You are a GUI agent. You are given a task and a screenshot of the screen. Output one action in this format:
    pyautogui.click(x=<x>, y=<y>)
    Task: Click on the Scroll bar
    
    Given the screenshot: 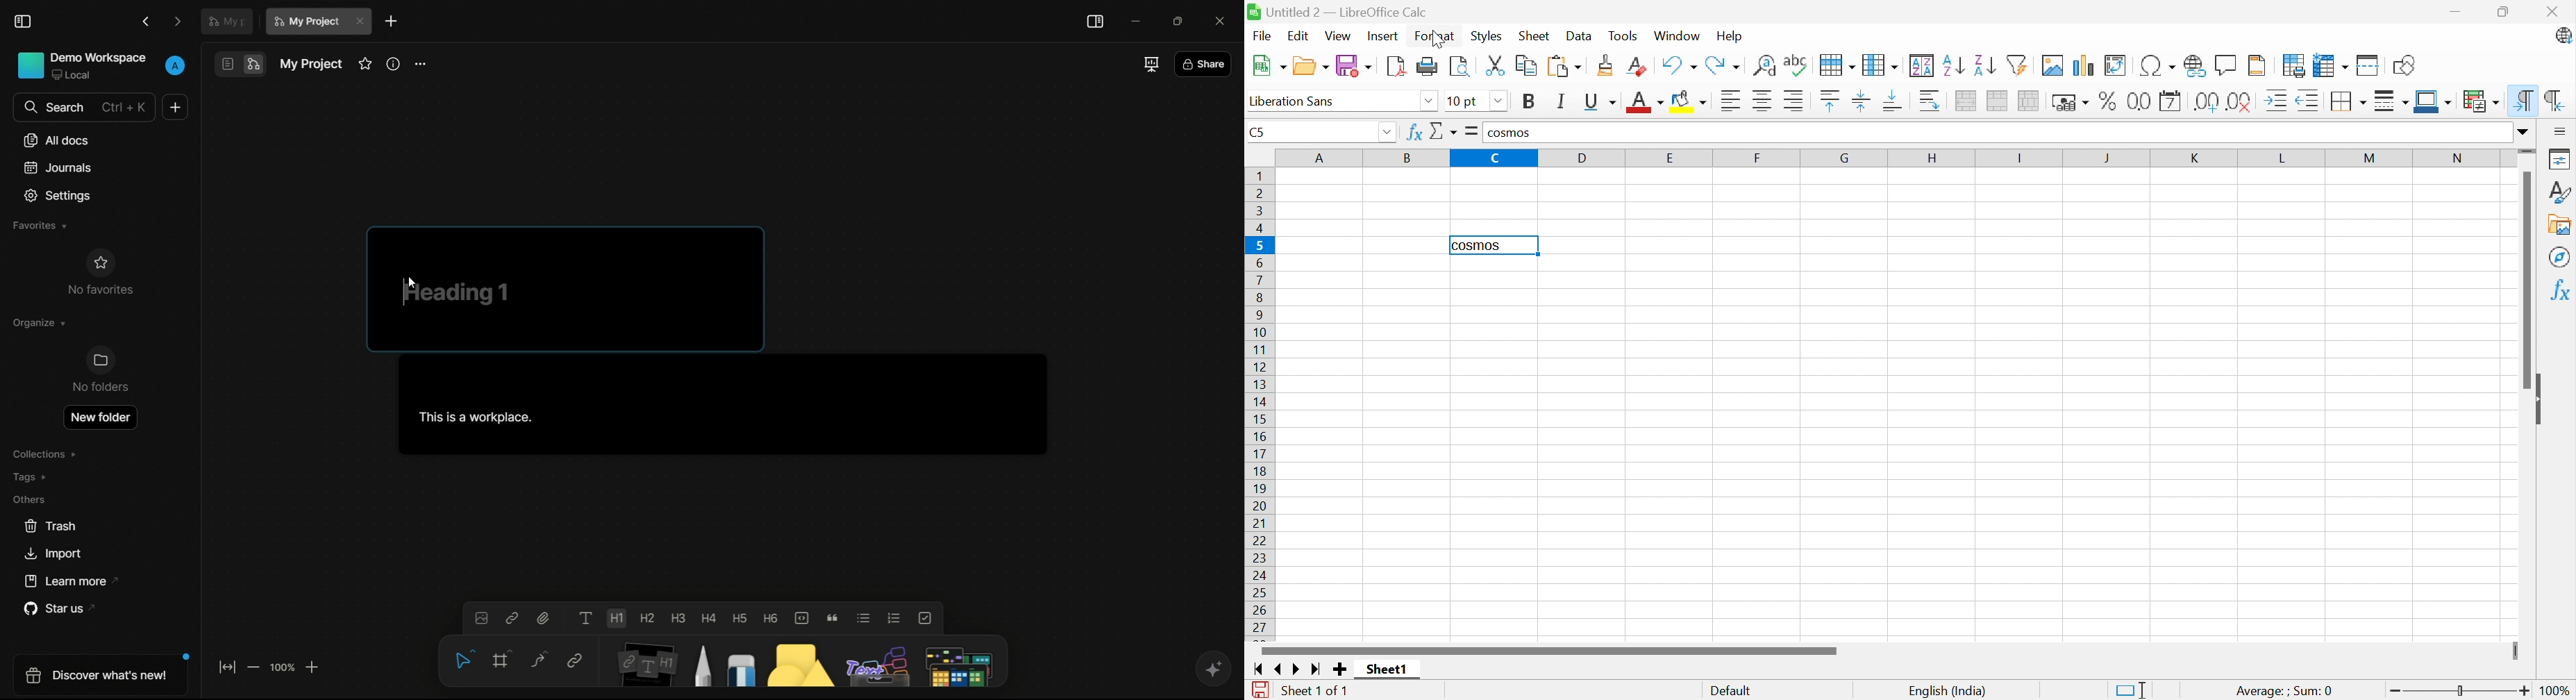 What is the action you would take?
    pyautogui.click(x=1547, y=651)
    